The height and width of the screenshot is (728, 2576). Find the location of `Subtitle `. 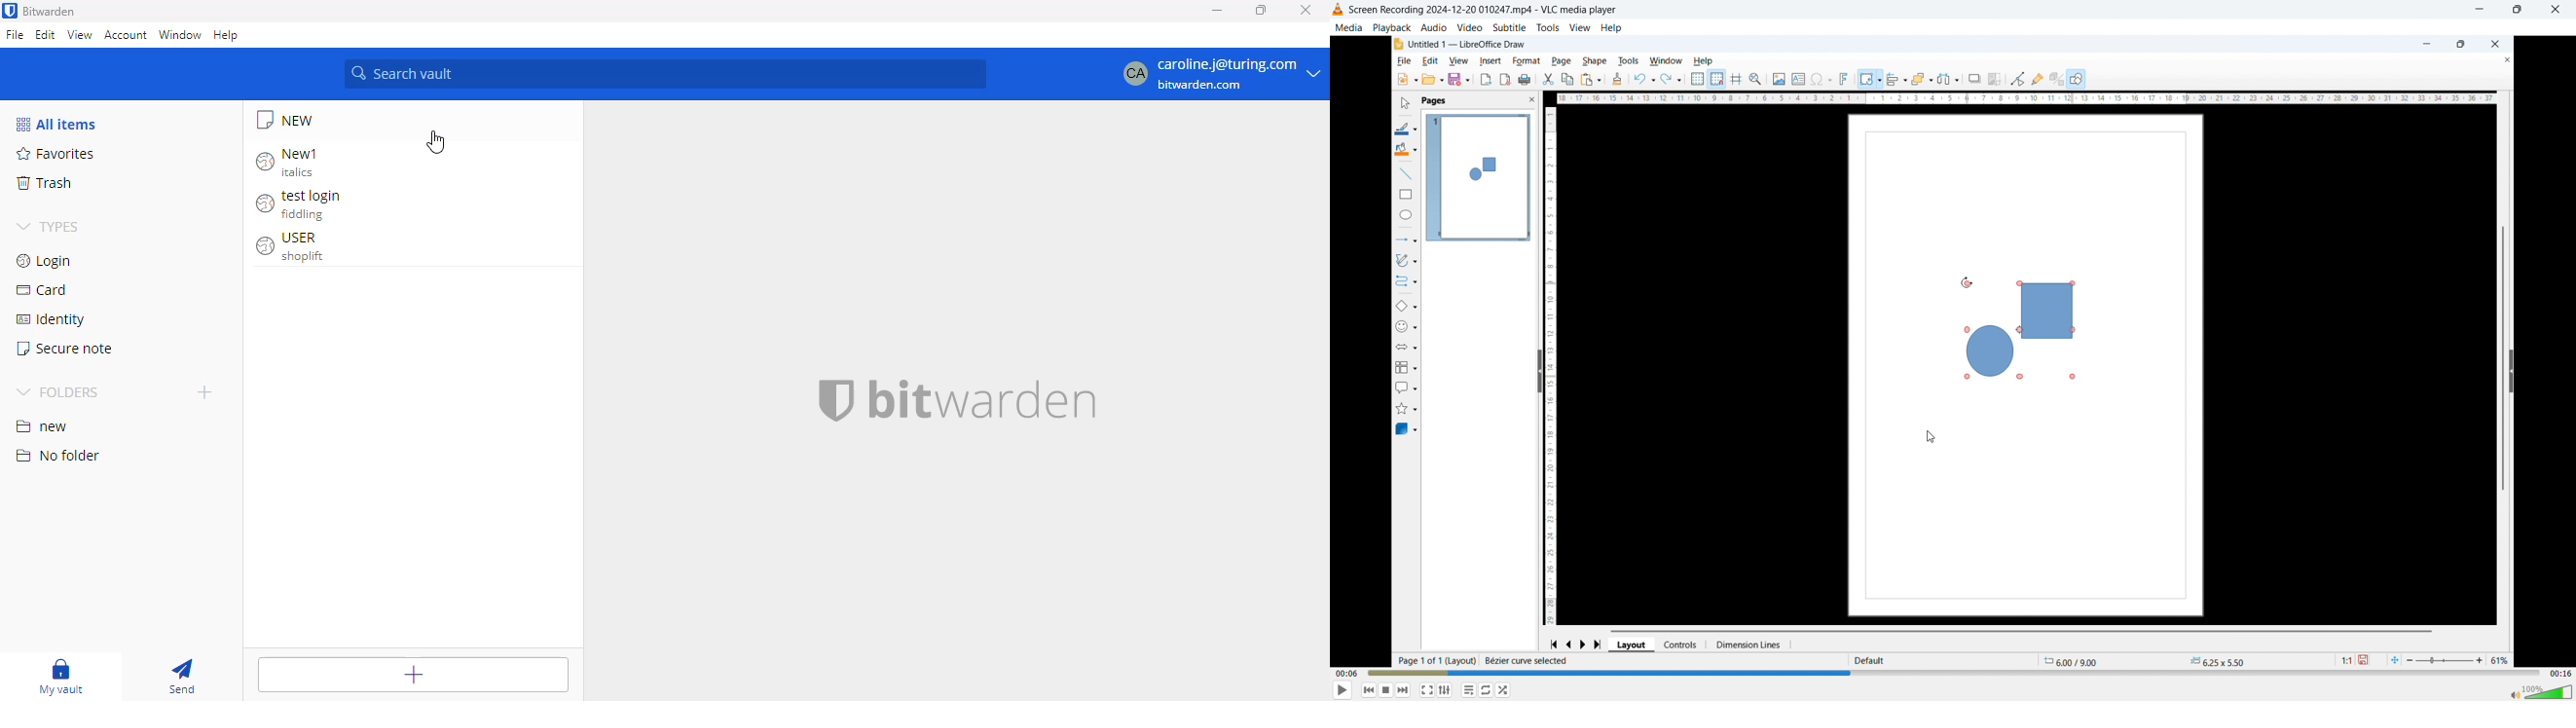

Subtitle  is located at coordinates (1509, 27).